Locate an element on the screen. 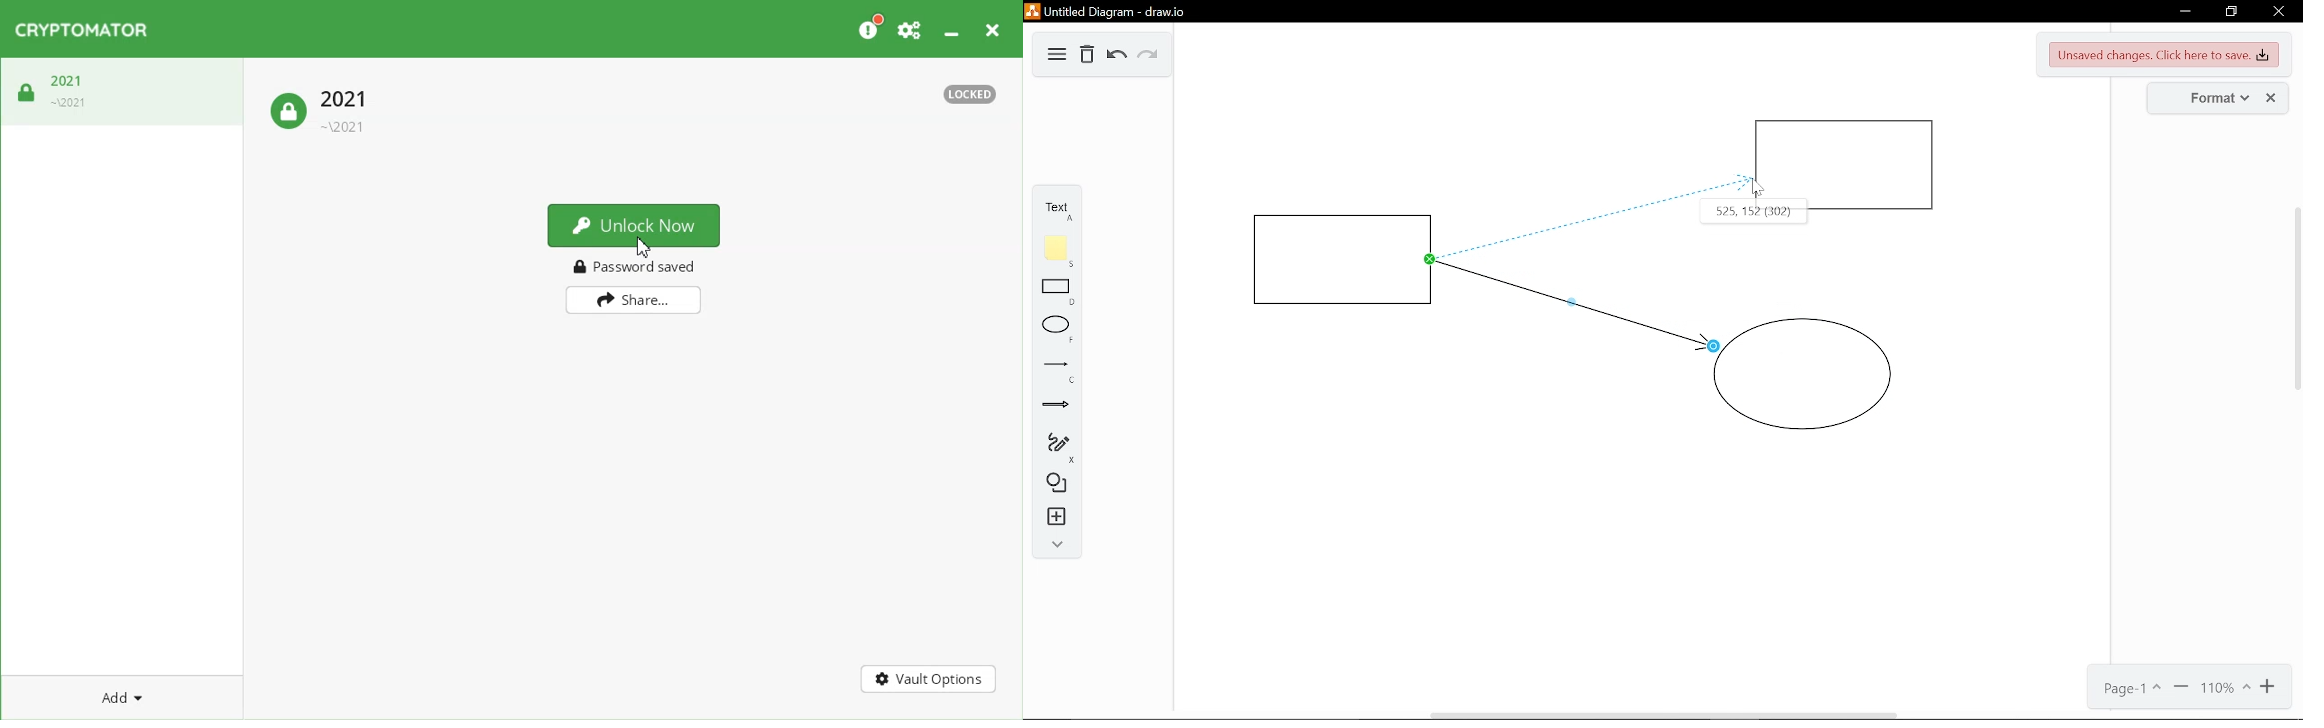  text is located at coordinates (1054, 211).